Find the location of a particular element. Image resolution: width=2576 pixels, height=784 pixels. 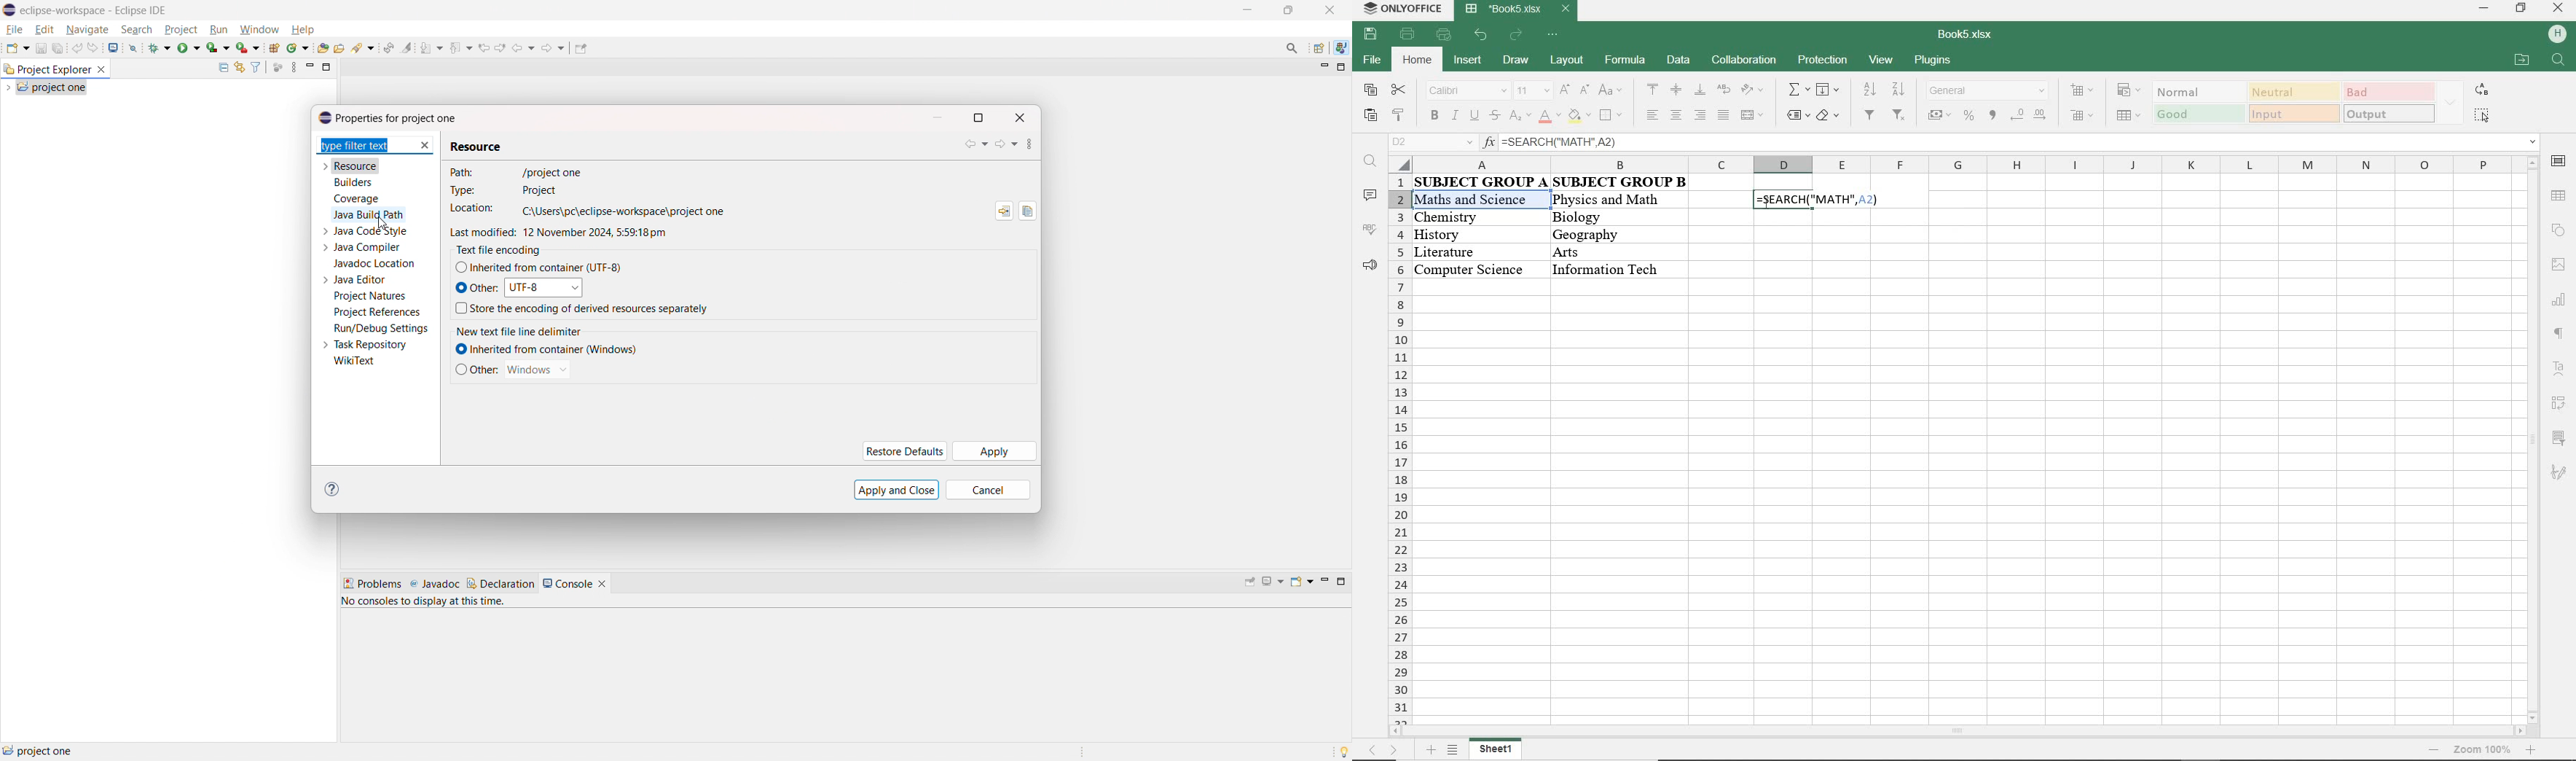

maximize is located at coordinates (1341, 581).